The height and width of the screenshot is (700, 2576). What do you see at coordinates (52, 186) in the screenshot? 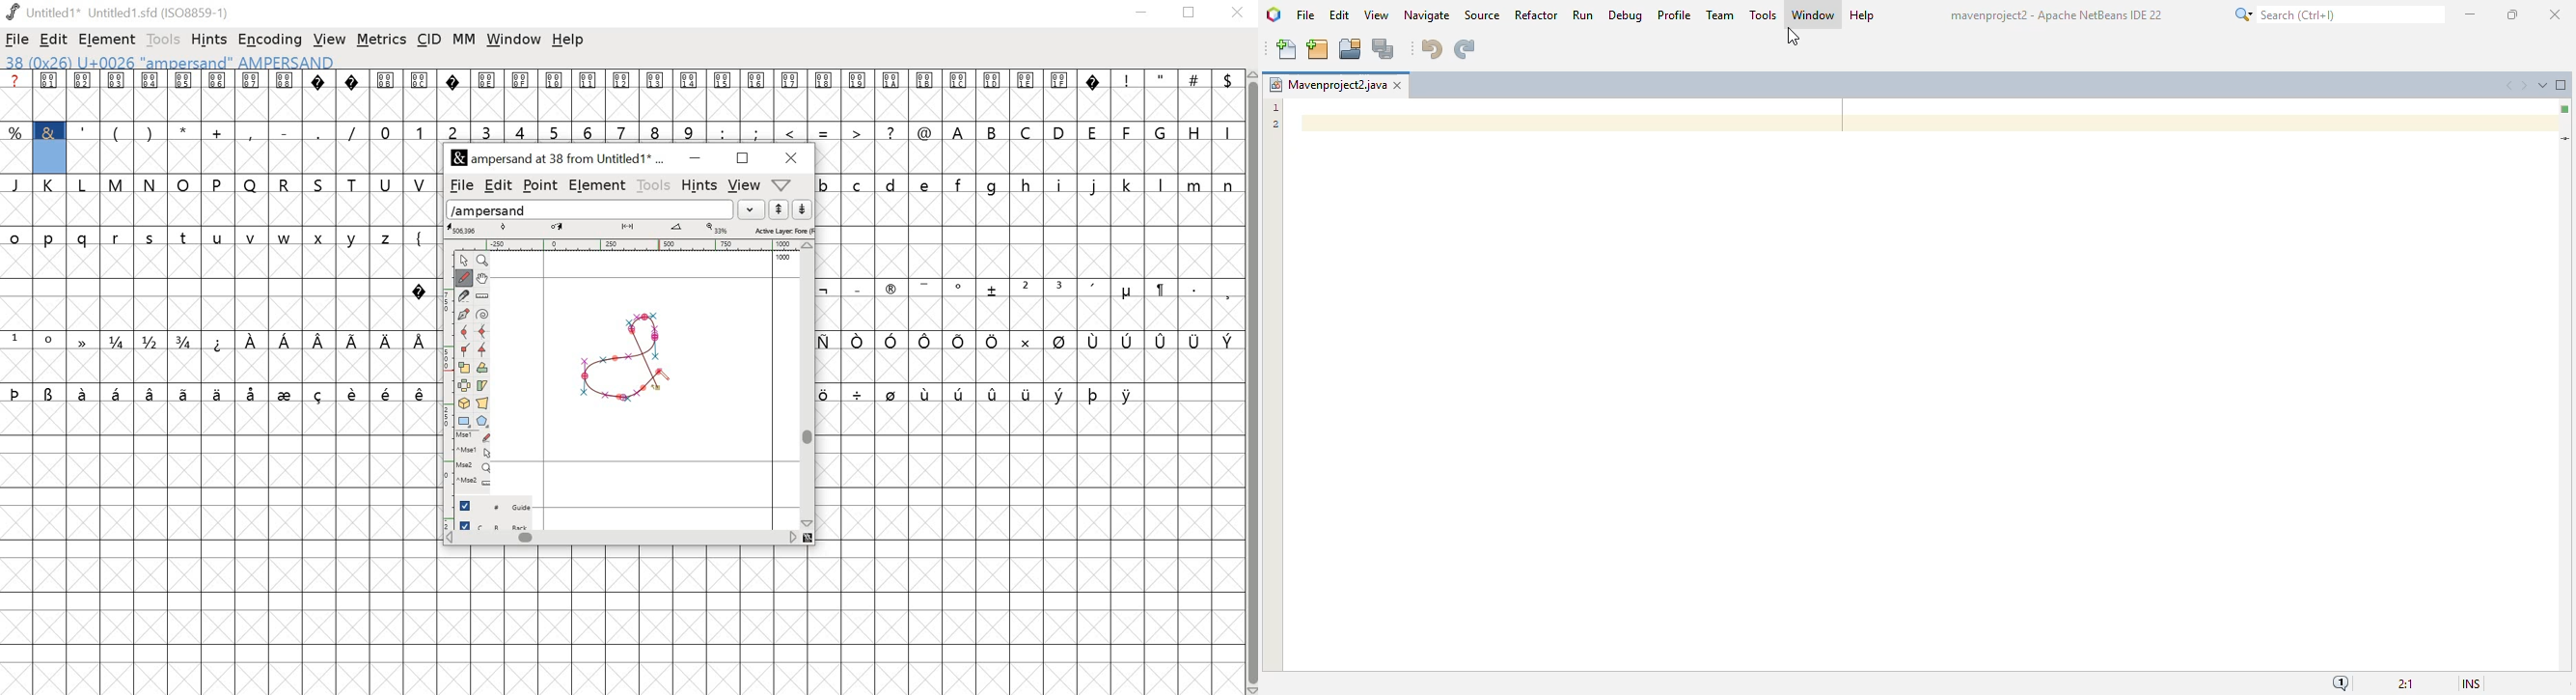
I see `K` at bounding box center [52, 186].